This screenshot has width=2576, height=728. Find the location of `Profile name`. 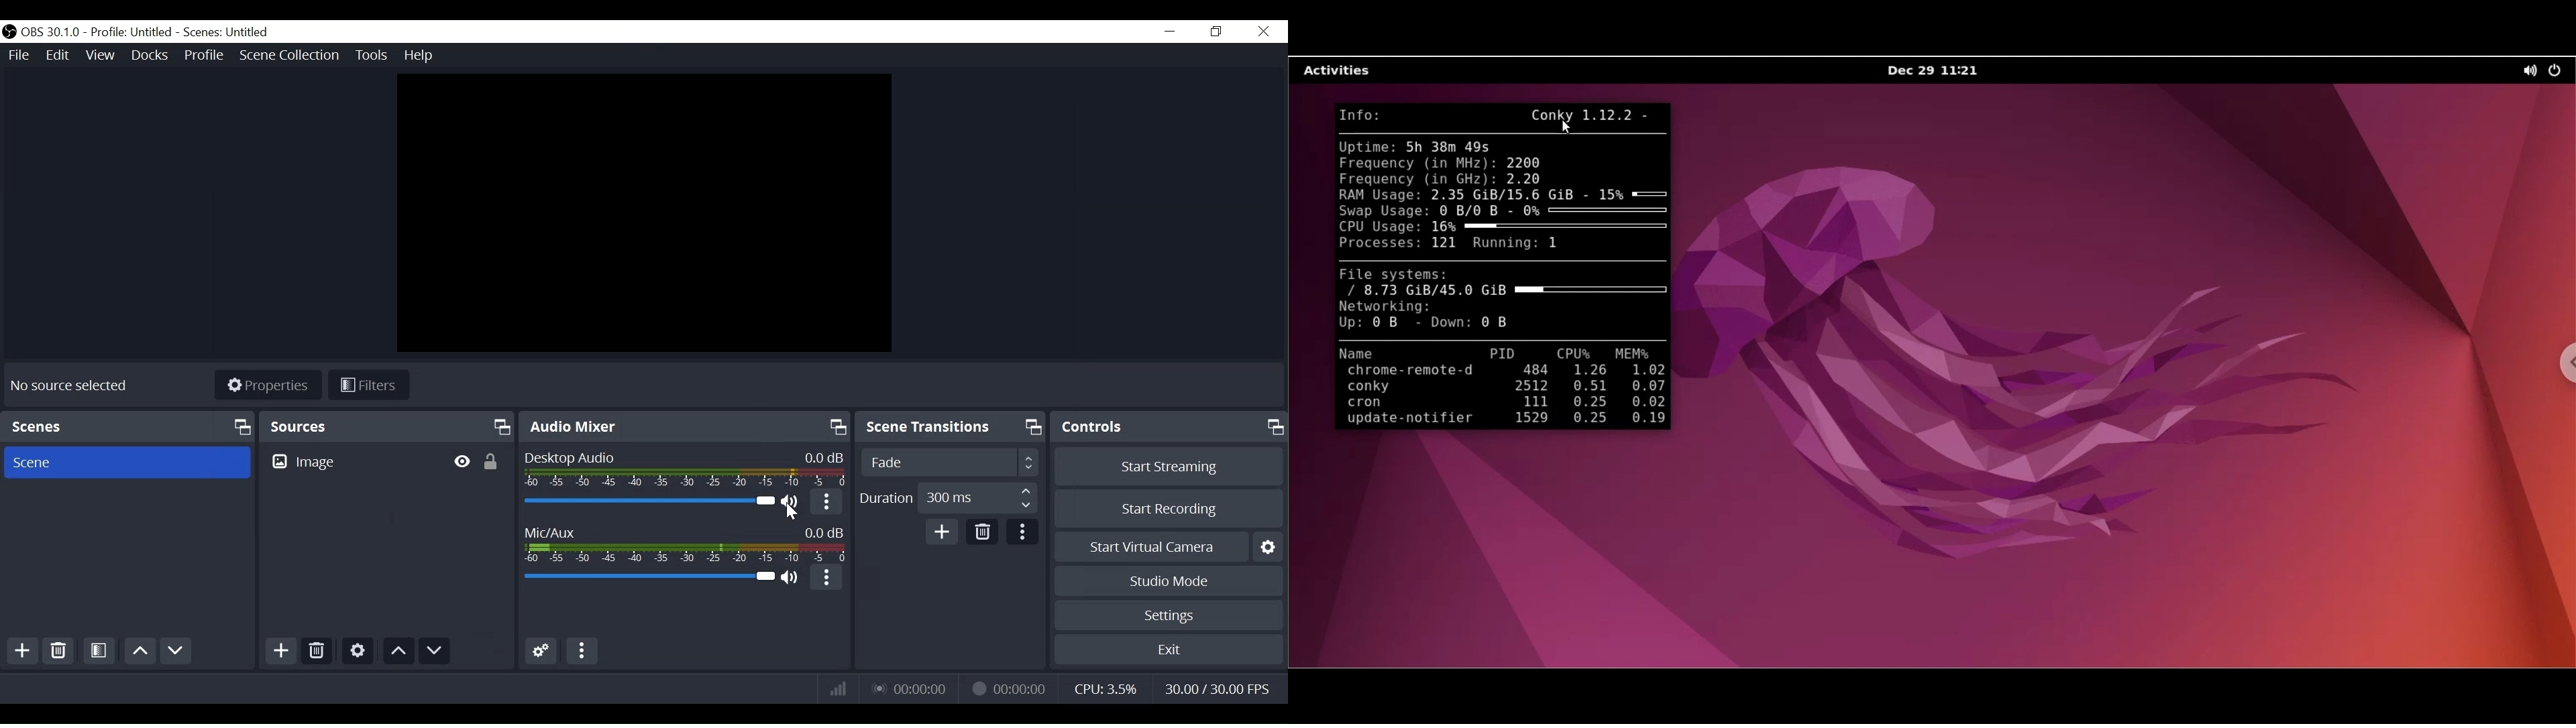

Profile name is located at coordinates (130, 33).